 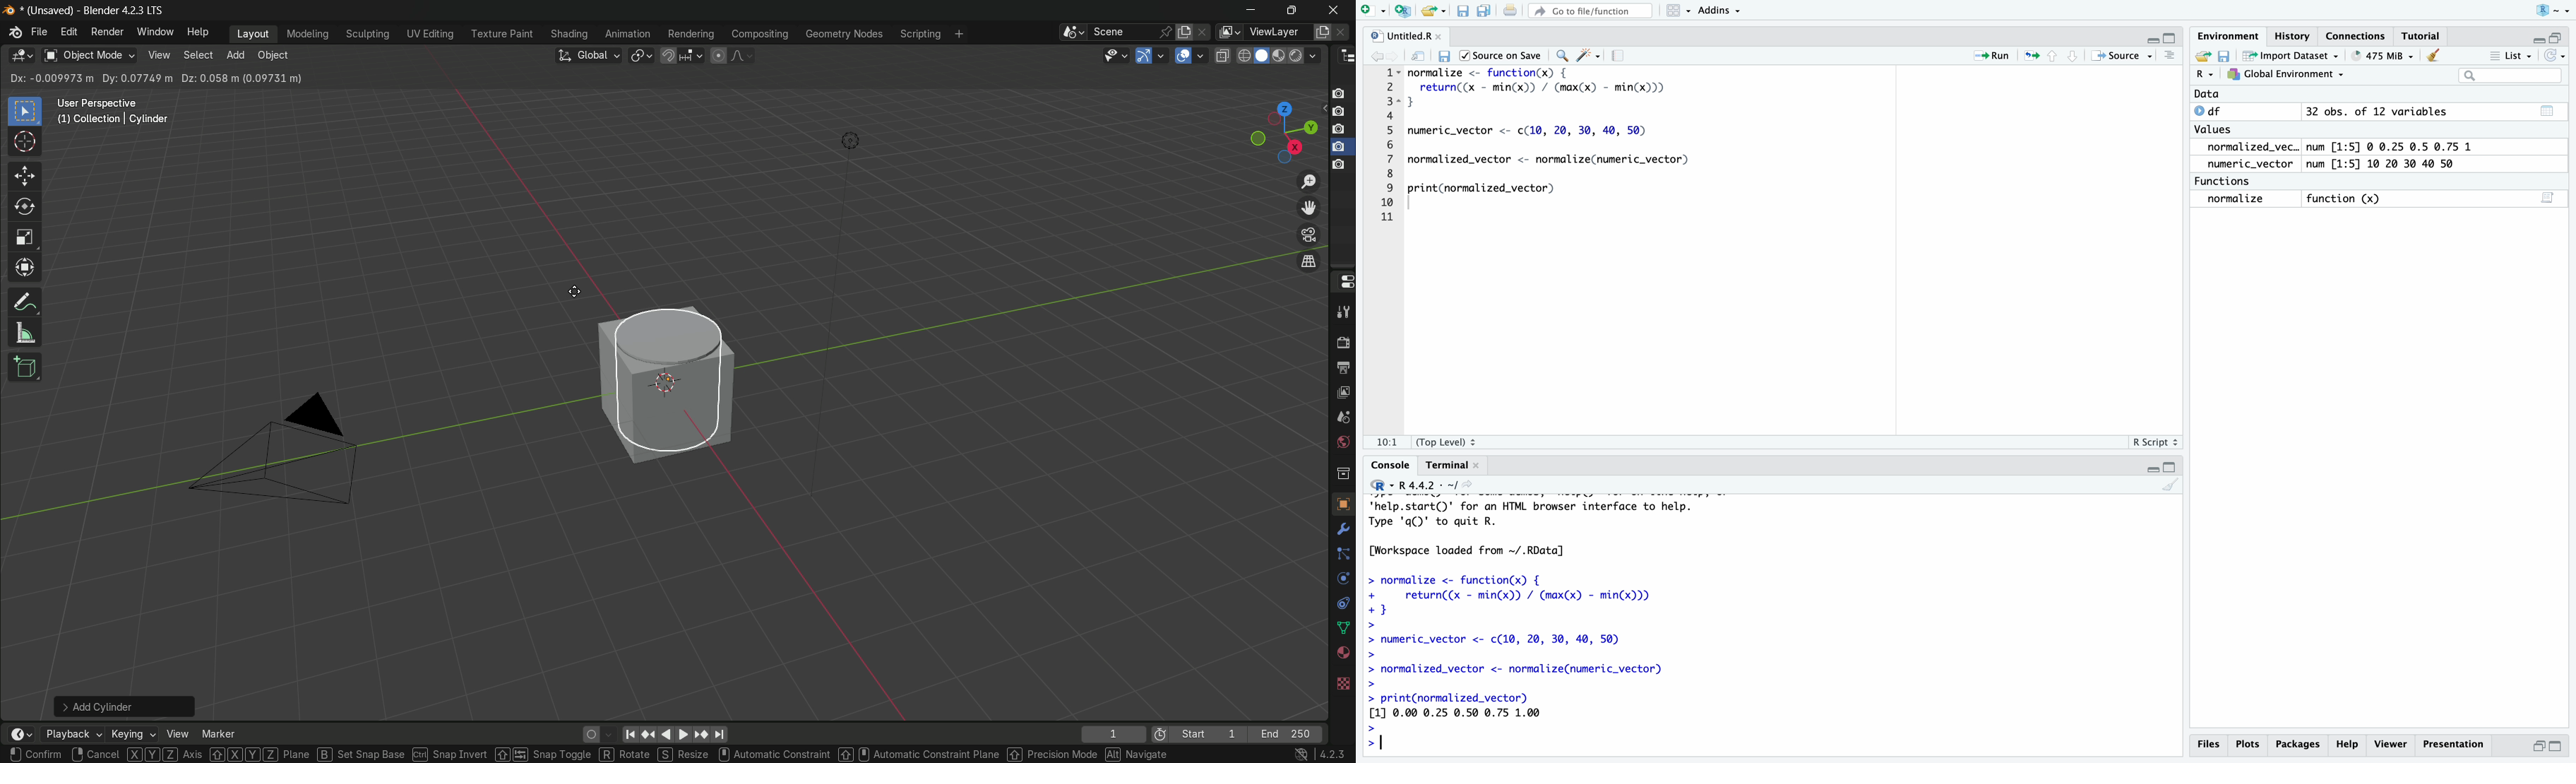 What do you see at coordinates (2073, 56) in the screenshot?
I see `Go to next section/chunk (Ctrl + pgDn)` at bounding box center [2073, 56].